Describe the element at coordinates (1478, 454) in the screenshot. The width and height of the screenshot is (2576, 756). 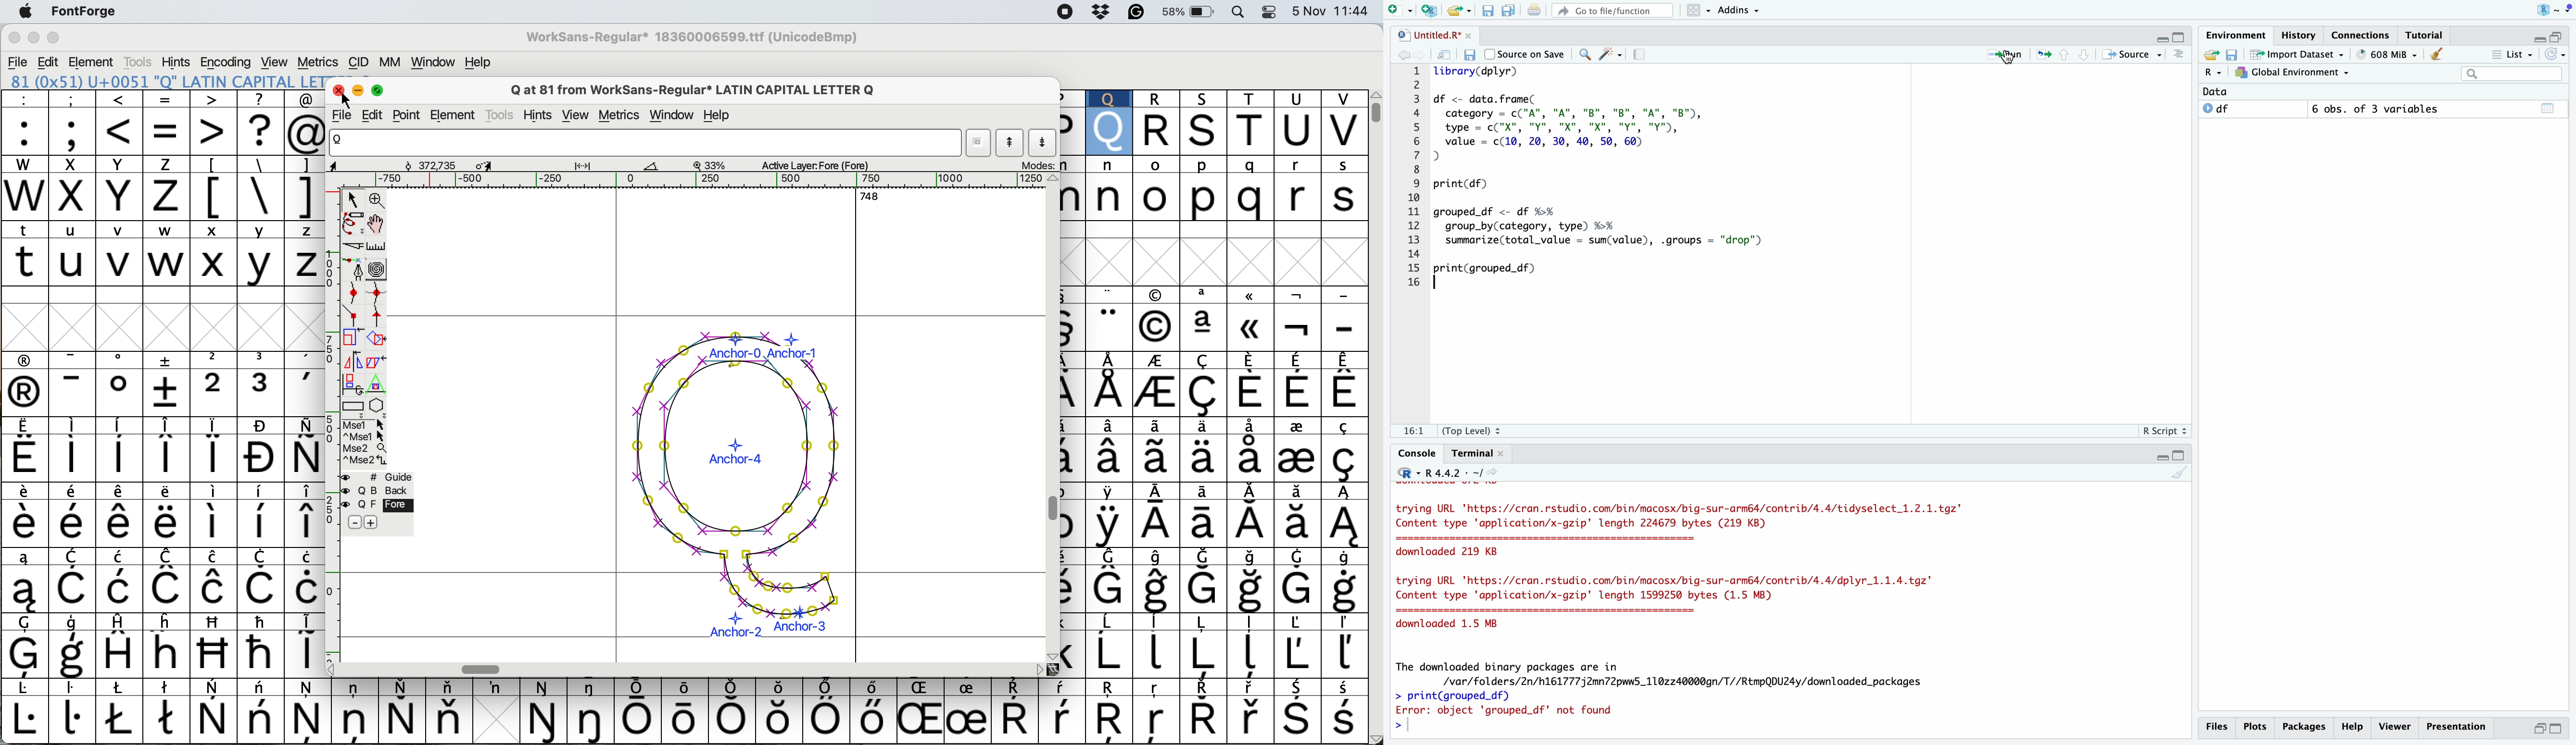
I see `Terminal` at that location.